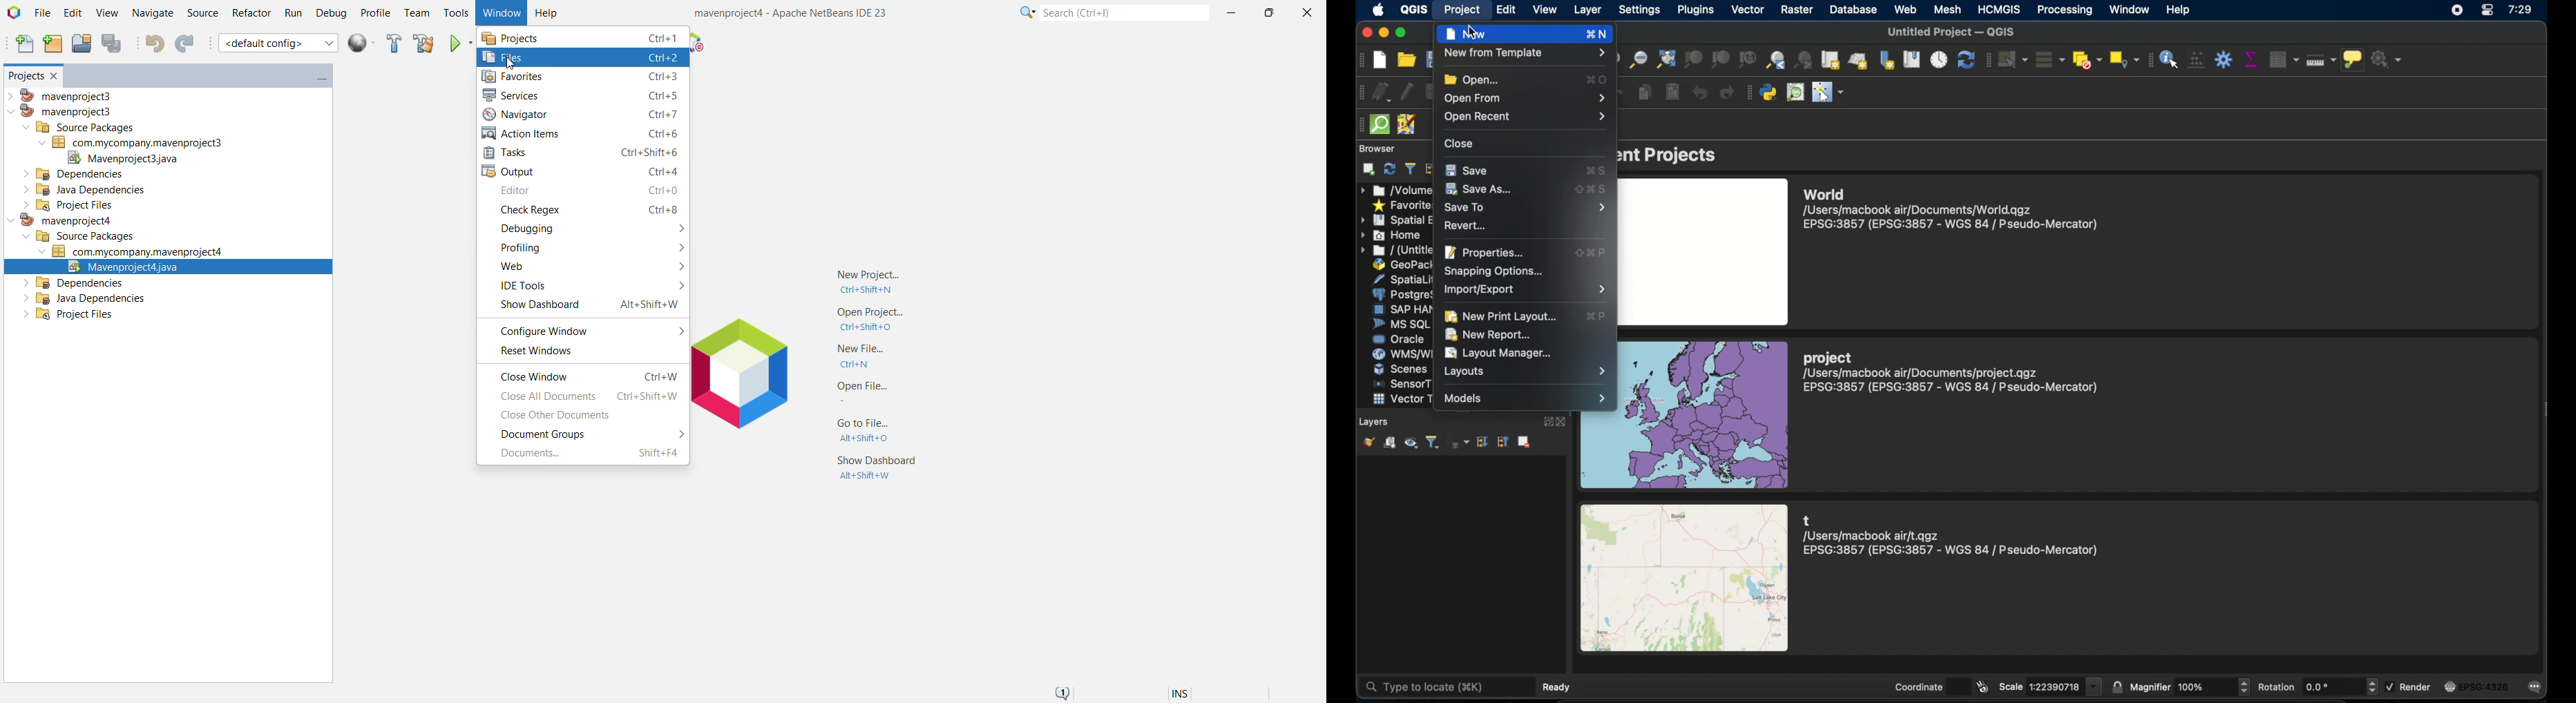 This screenshot has width=2576, height=728. Describe the element at coordinates (1483, 189) in the screenshot. I see `save as` at that location.